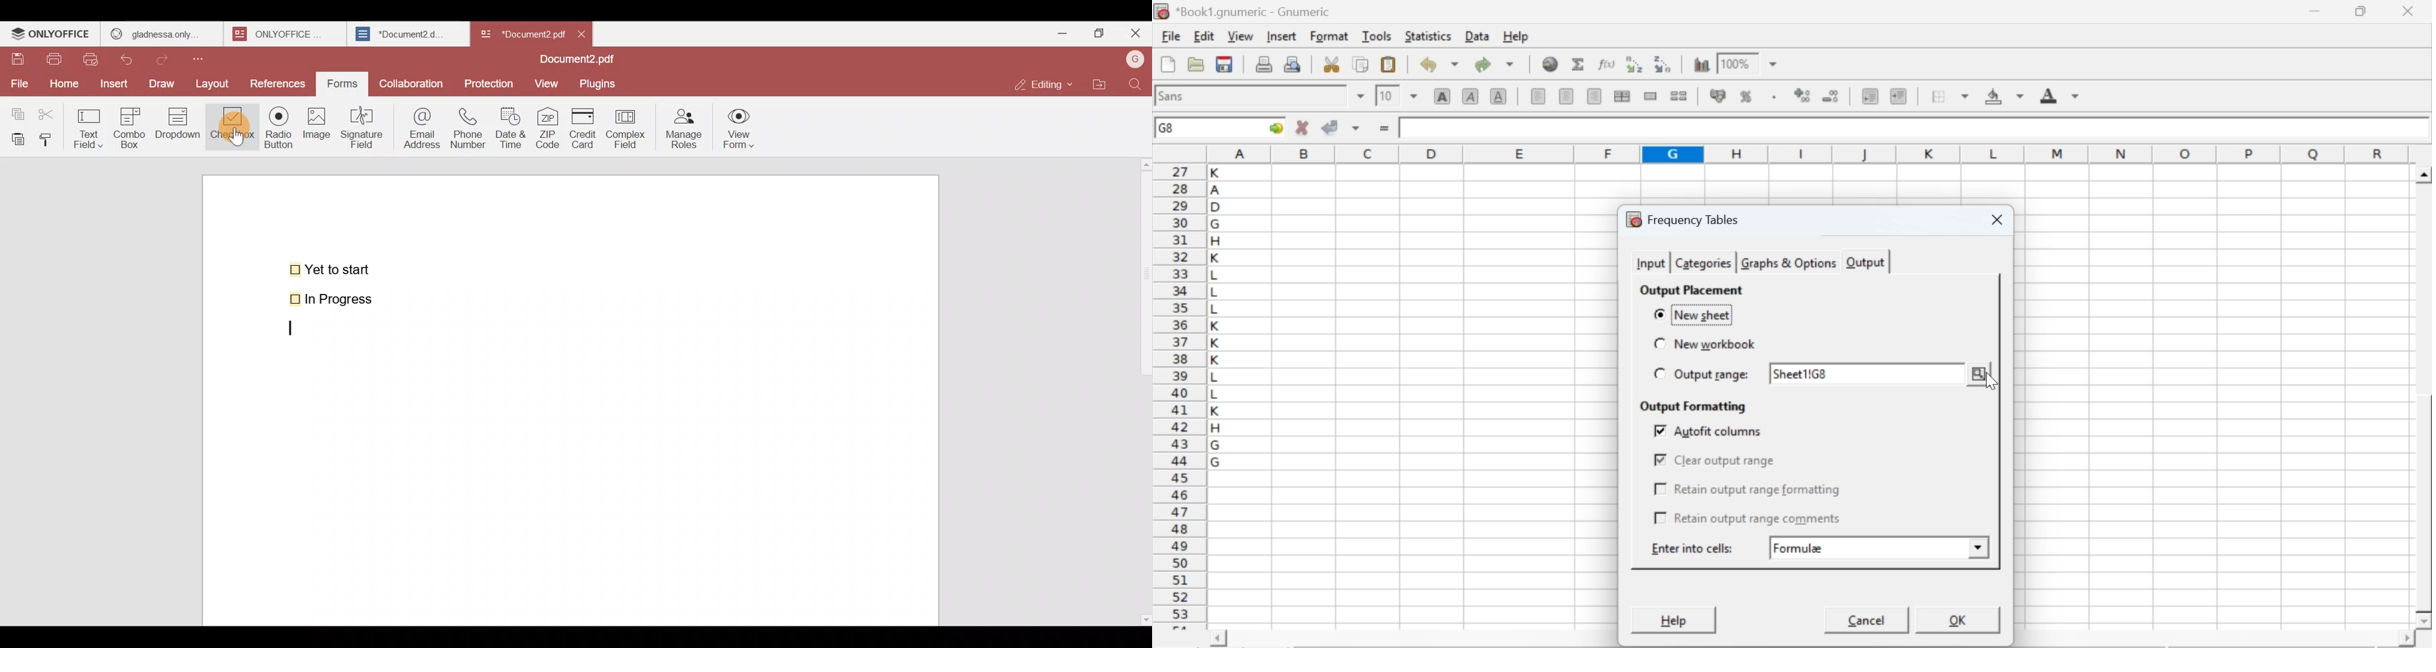  Describe the element at coordinates (17, 59) in the screenshot. I see `Save` at that location.